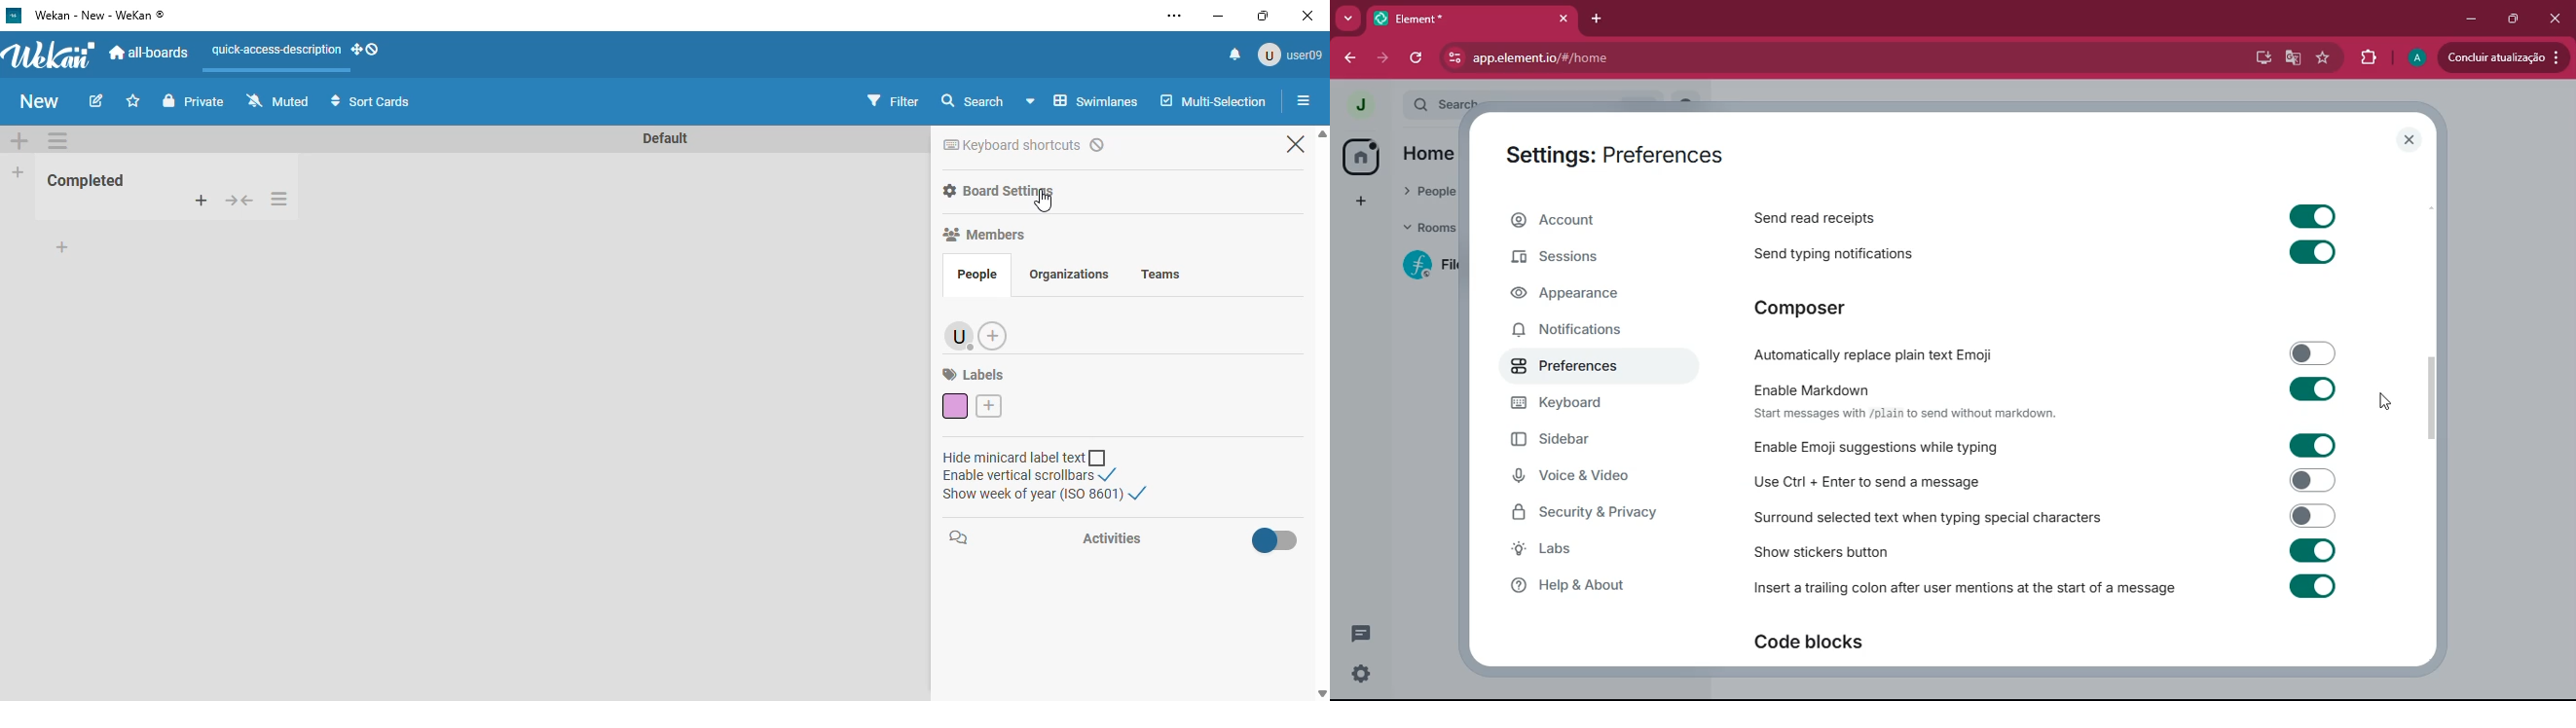 This screenshot has height=728, width=2576. What do you see at coordinates (14, 16) in the screenshot?
I see `logo` at bounding box center [14, 16].